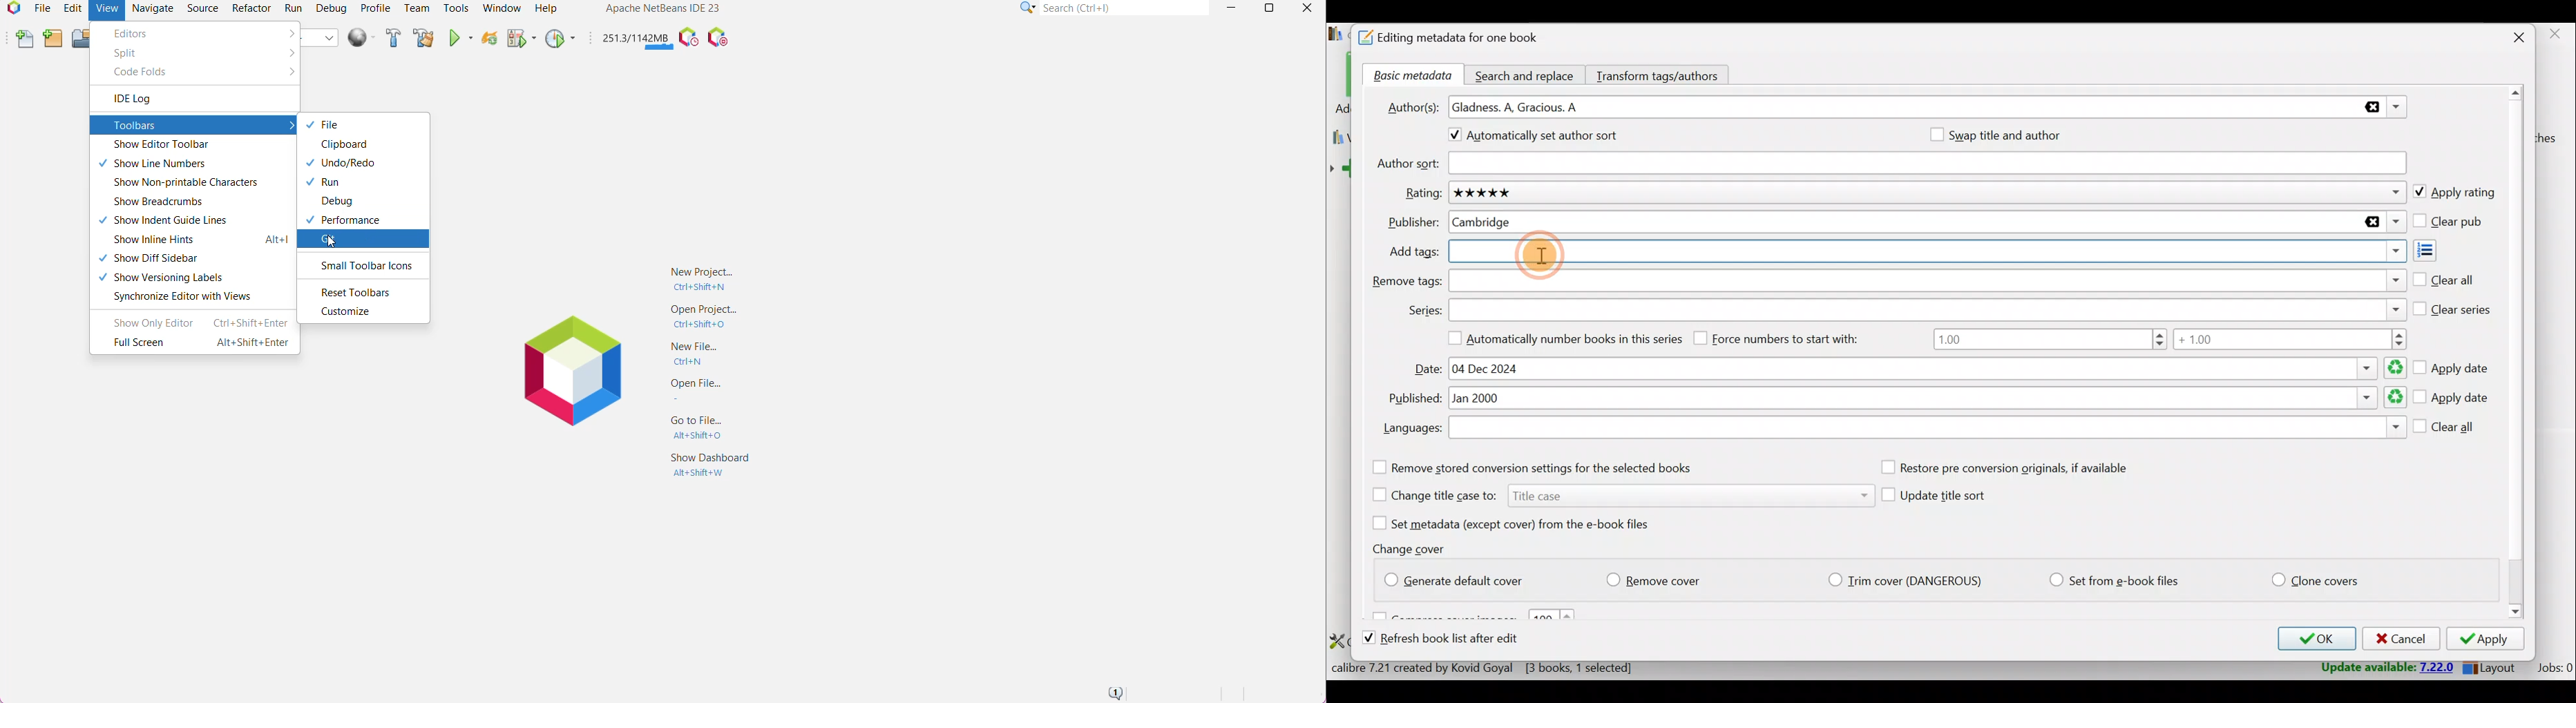 This screenshot has width=2576, height=728. Describe the element at coordinates (137, 33) in the screenshot. I see `Editors` at that location.